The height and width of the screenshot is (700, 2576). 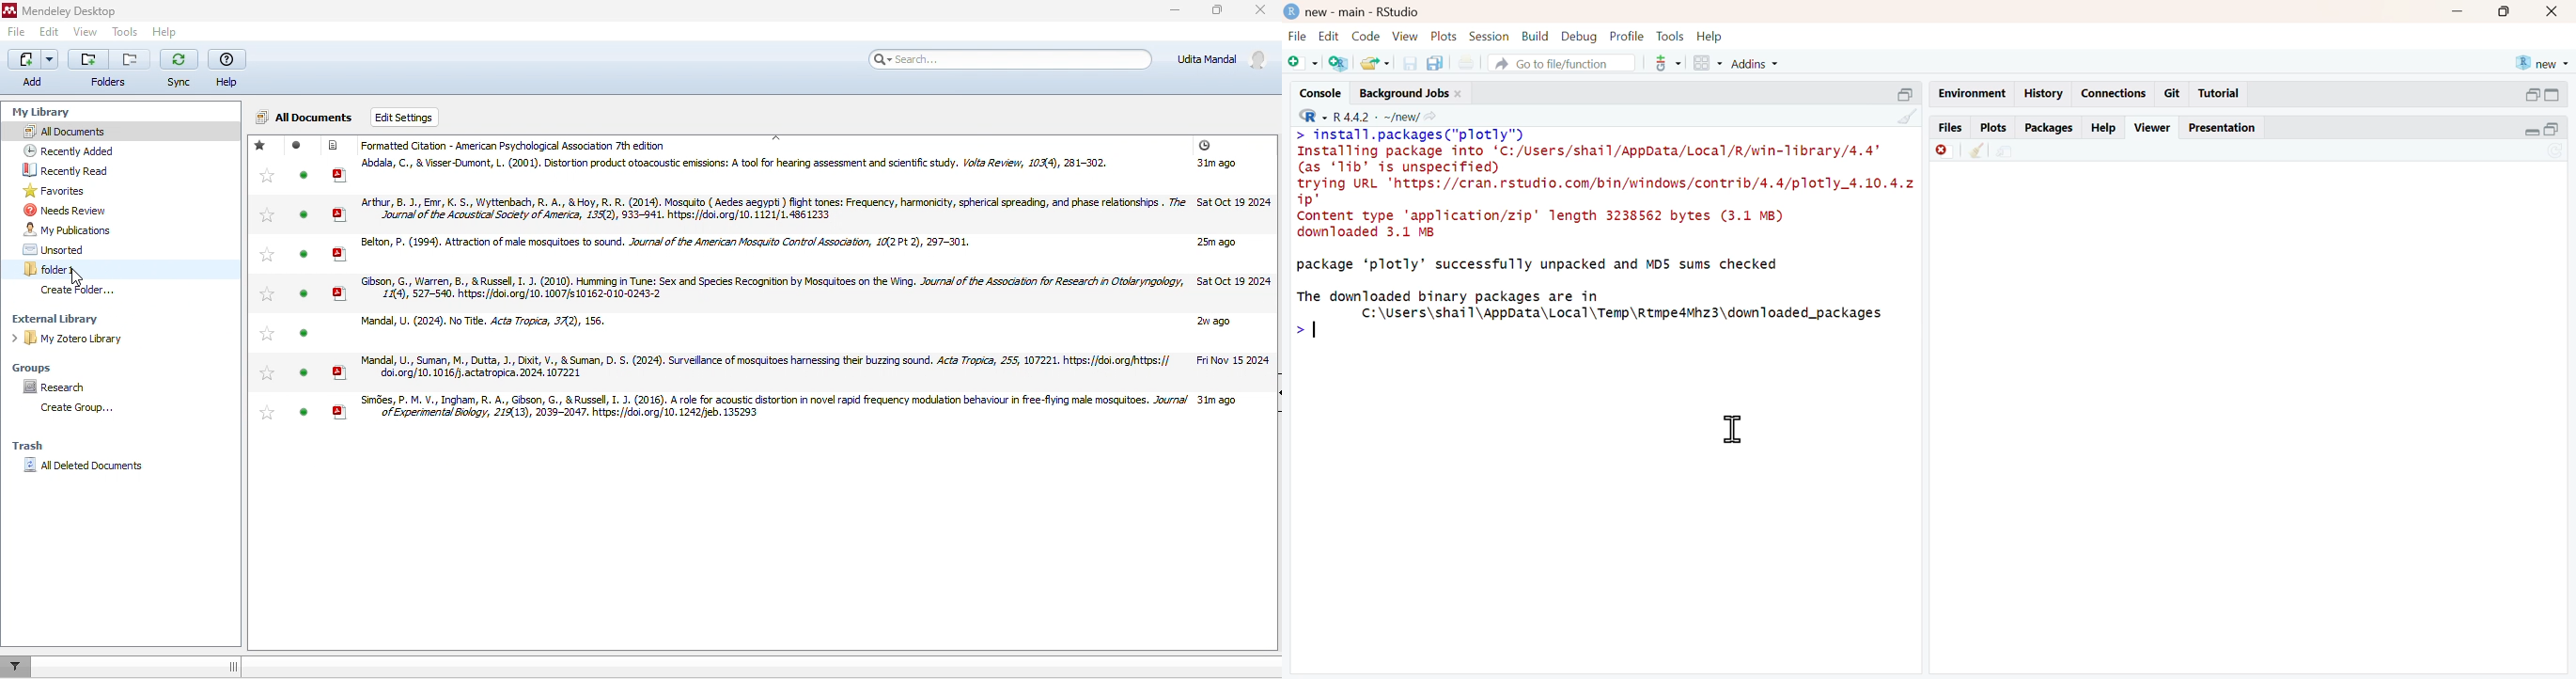 I want to click on debug, so click(x=1579, y=36).